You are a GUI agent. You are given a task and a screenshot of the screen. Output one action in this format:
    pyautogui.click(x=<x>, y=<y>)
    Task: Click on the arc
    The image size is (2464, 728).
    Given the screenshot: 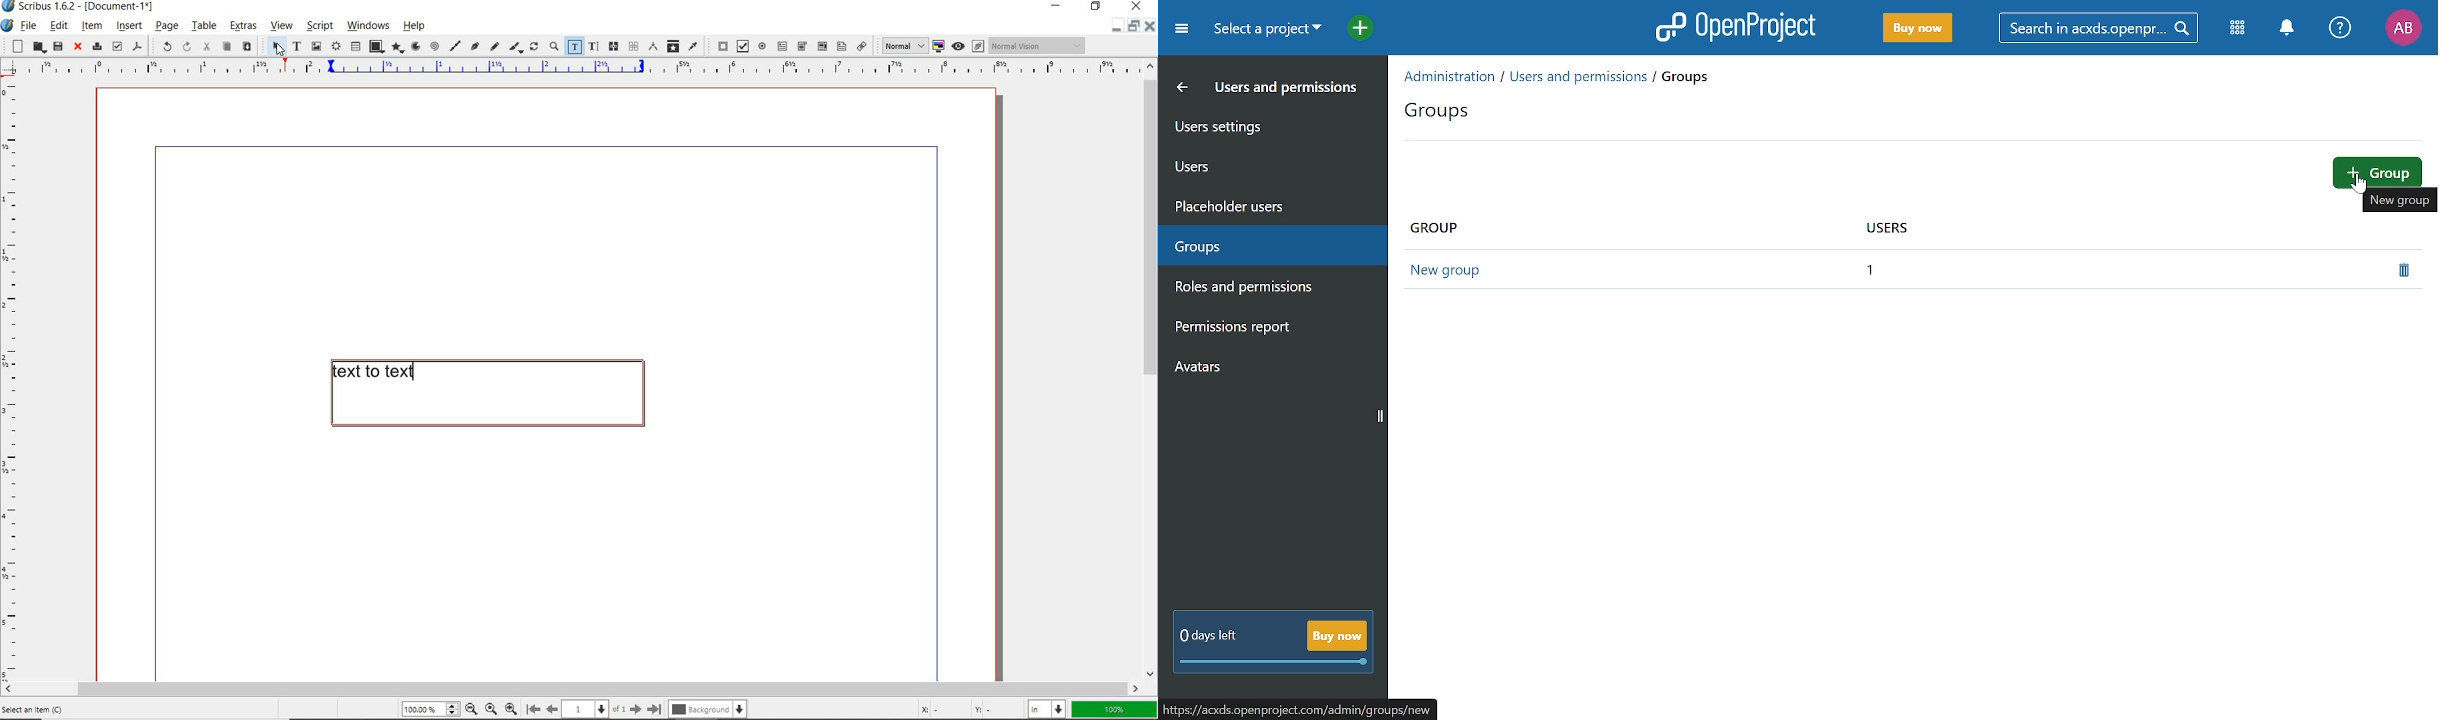 What is the action you would take?
    pyautogui.click(x=414, y=47)
    